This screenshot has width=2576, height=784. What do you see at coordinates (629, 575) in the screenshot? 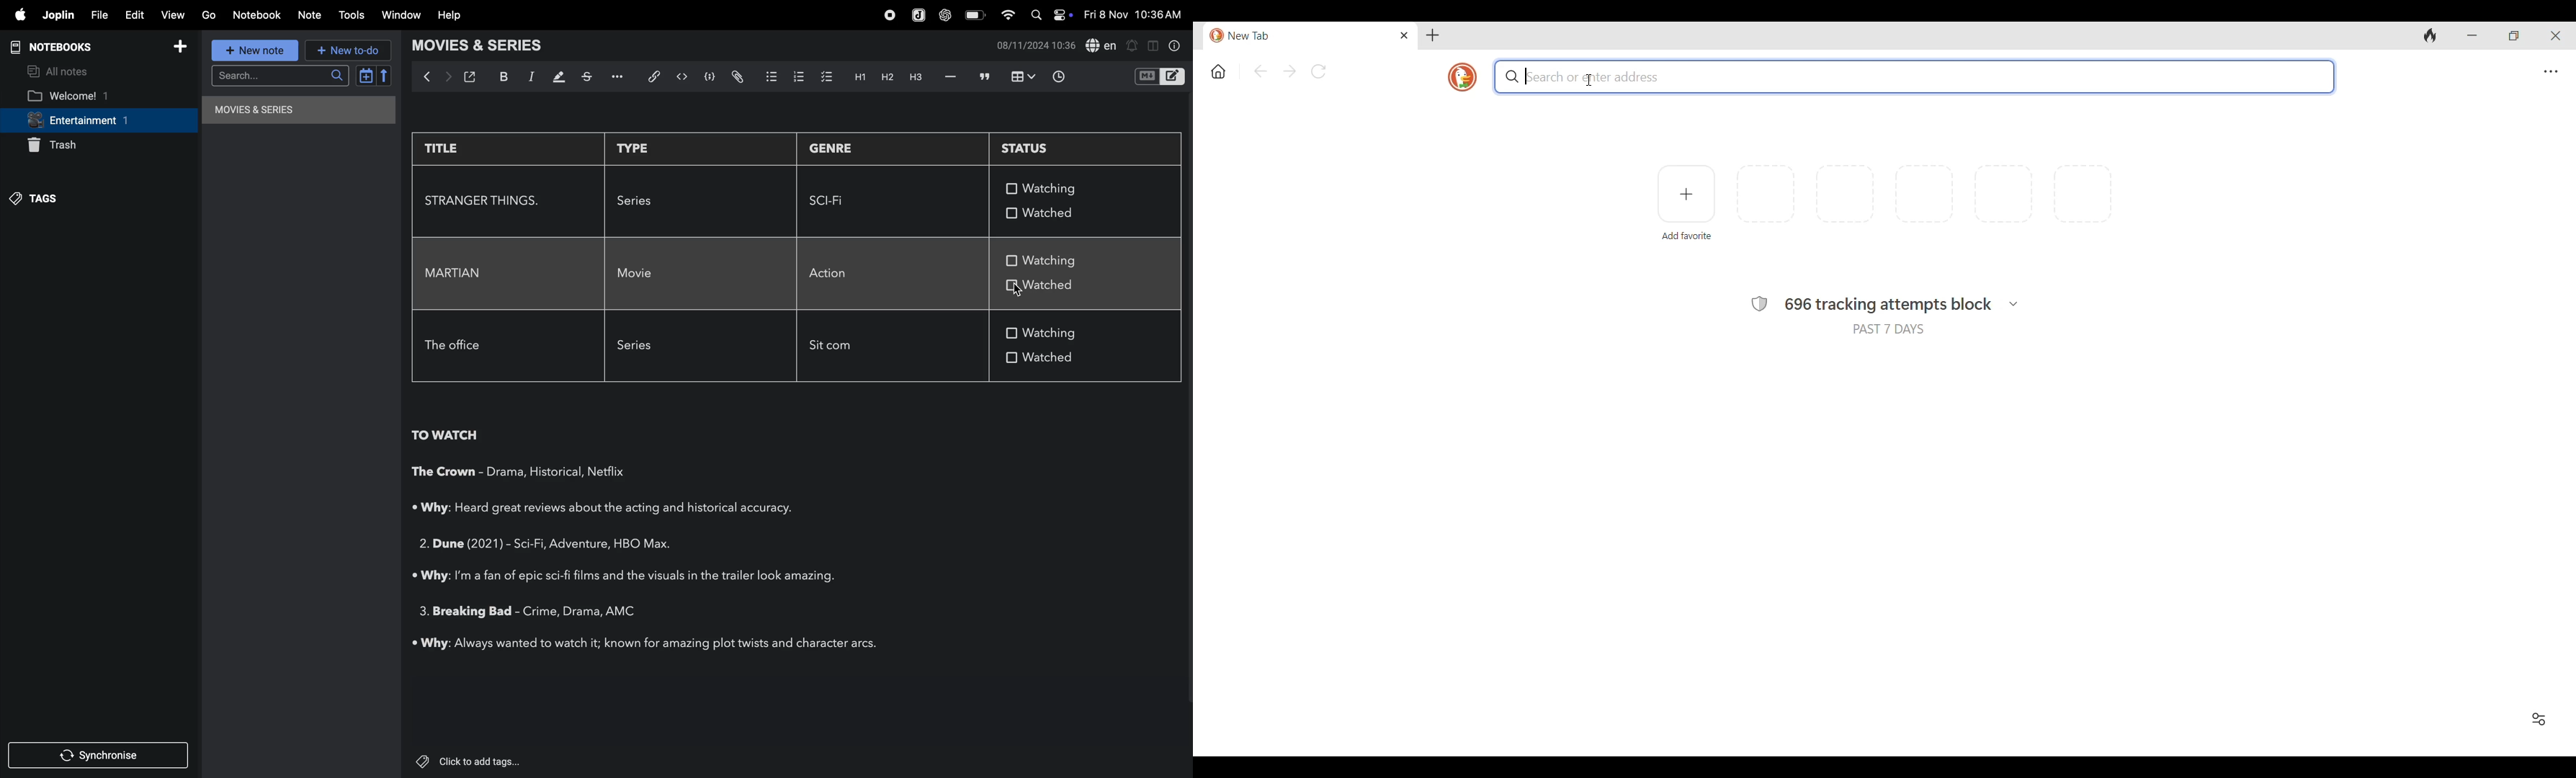
I see `reason to waatch` at bounding box center [629, 575].